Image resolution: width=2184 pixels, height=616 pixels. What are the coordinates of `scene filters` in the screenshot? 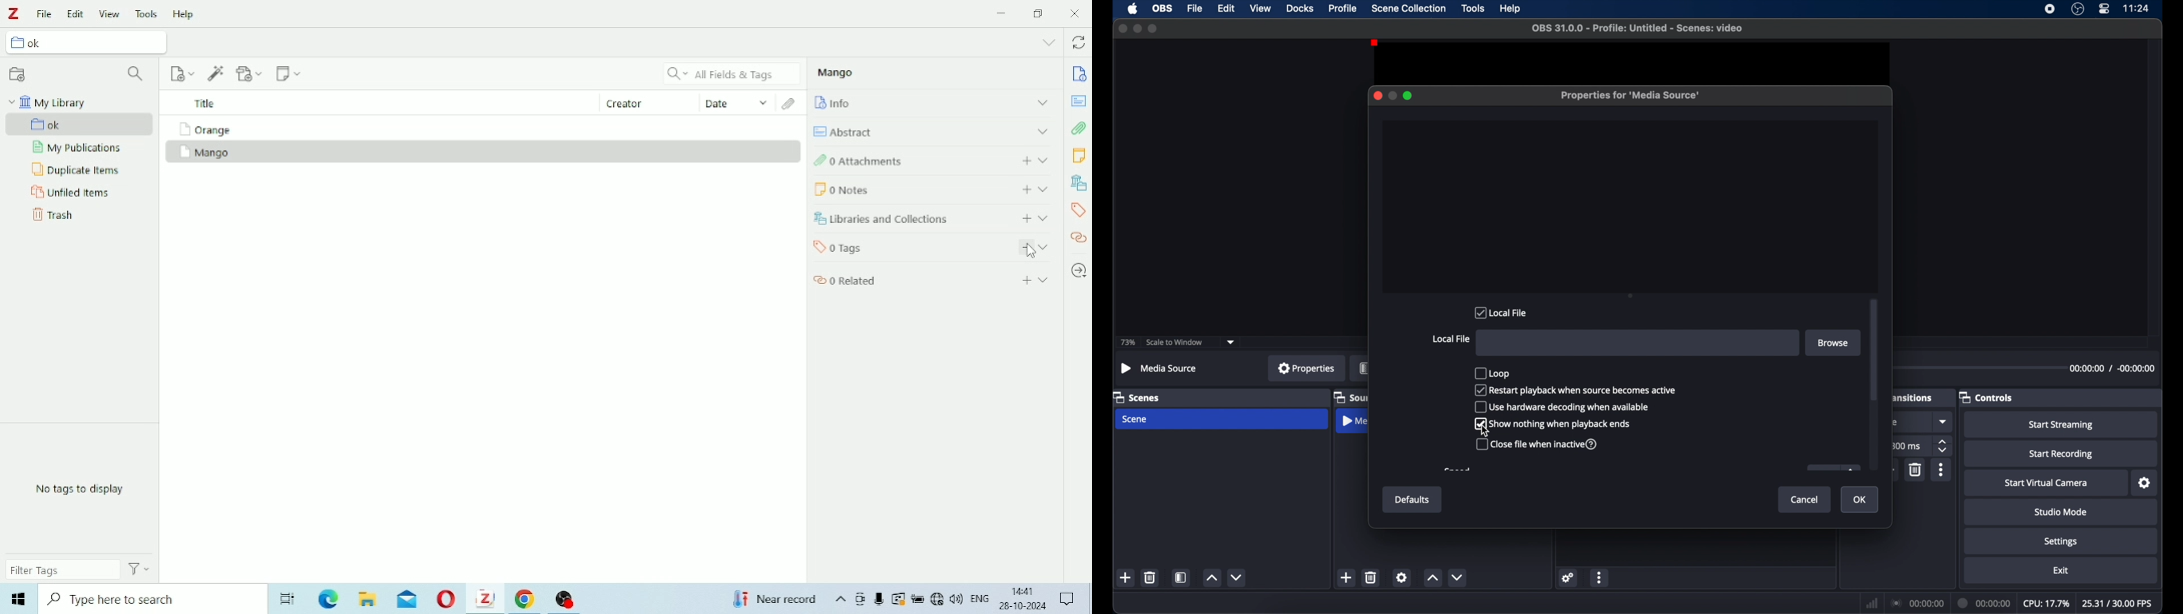 It's located at (1181, 577).